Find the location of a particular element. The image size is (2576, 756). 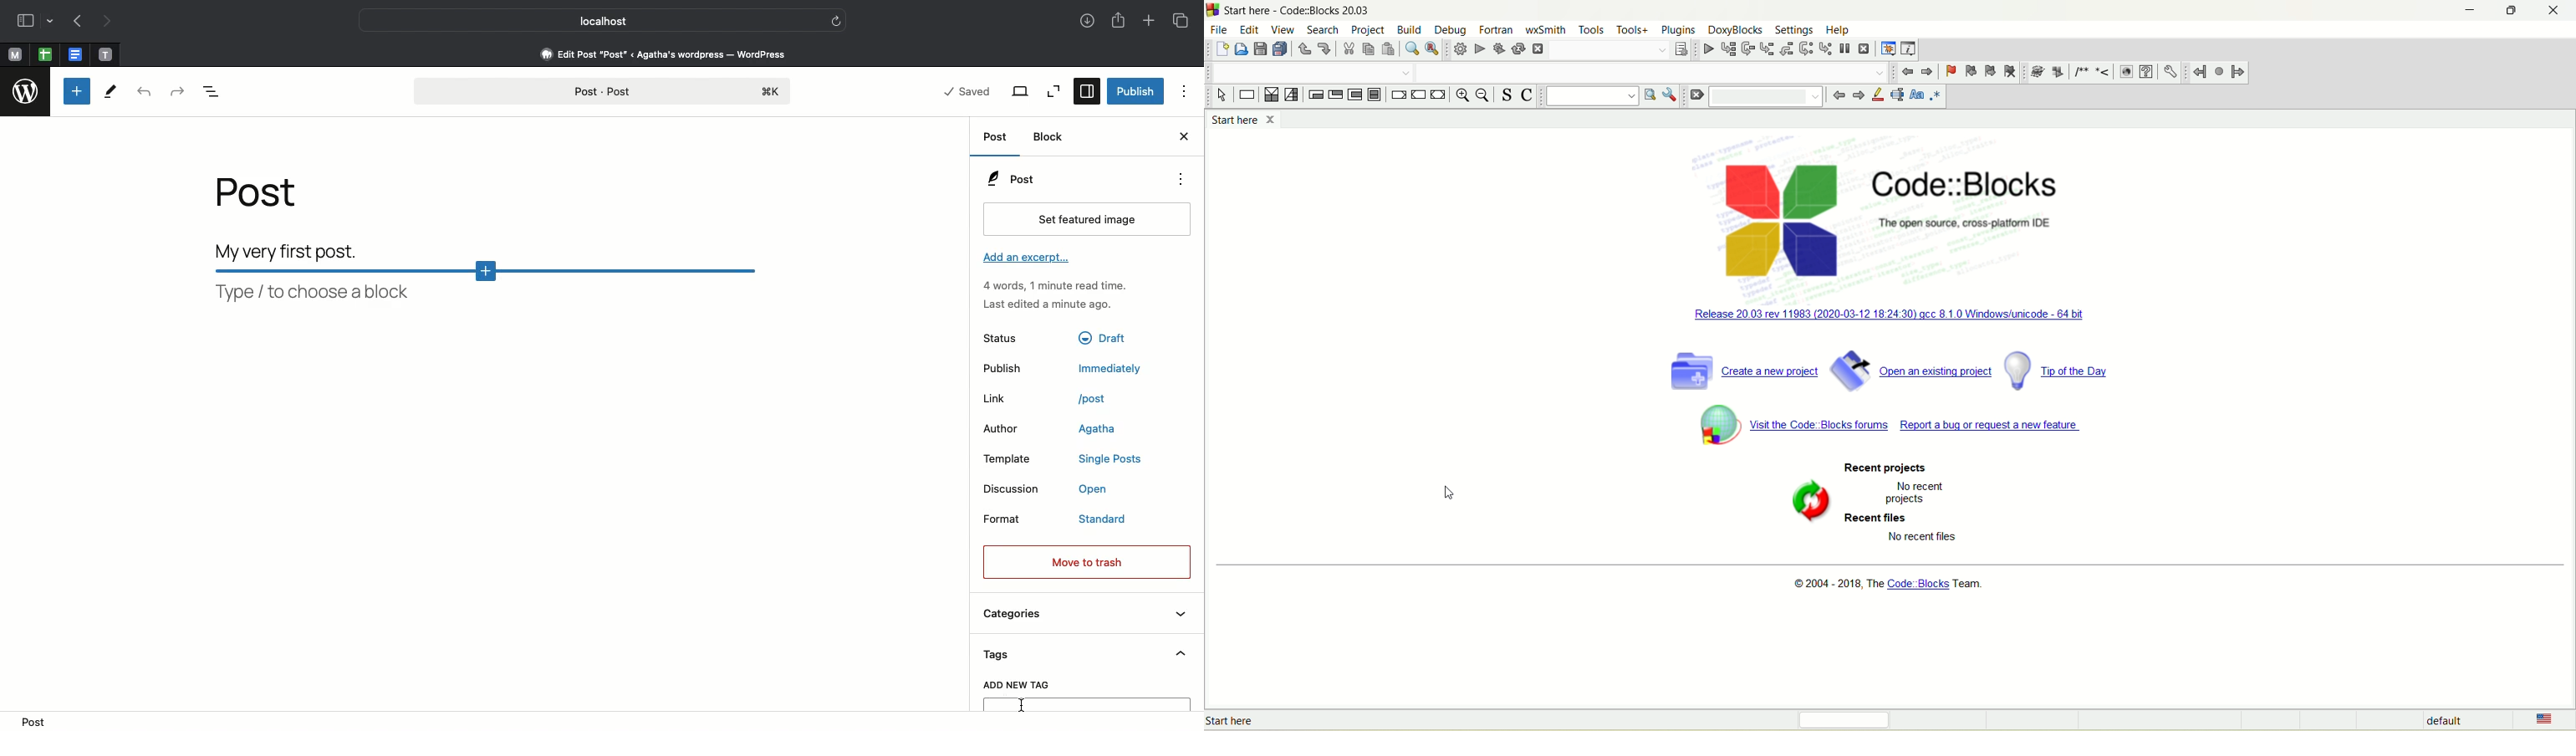

Tags is located at coordinates (1088, 655).